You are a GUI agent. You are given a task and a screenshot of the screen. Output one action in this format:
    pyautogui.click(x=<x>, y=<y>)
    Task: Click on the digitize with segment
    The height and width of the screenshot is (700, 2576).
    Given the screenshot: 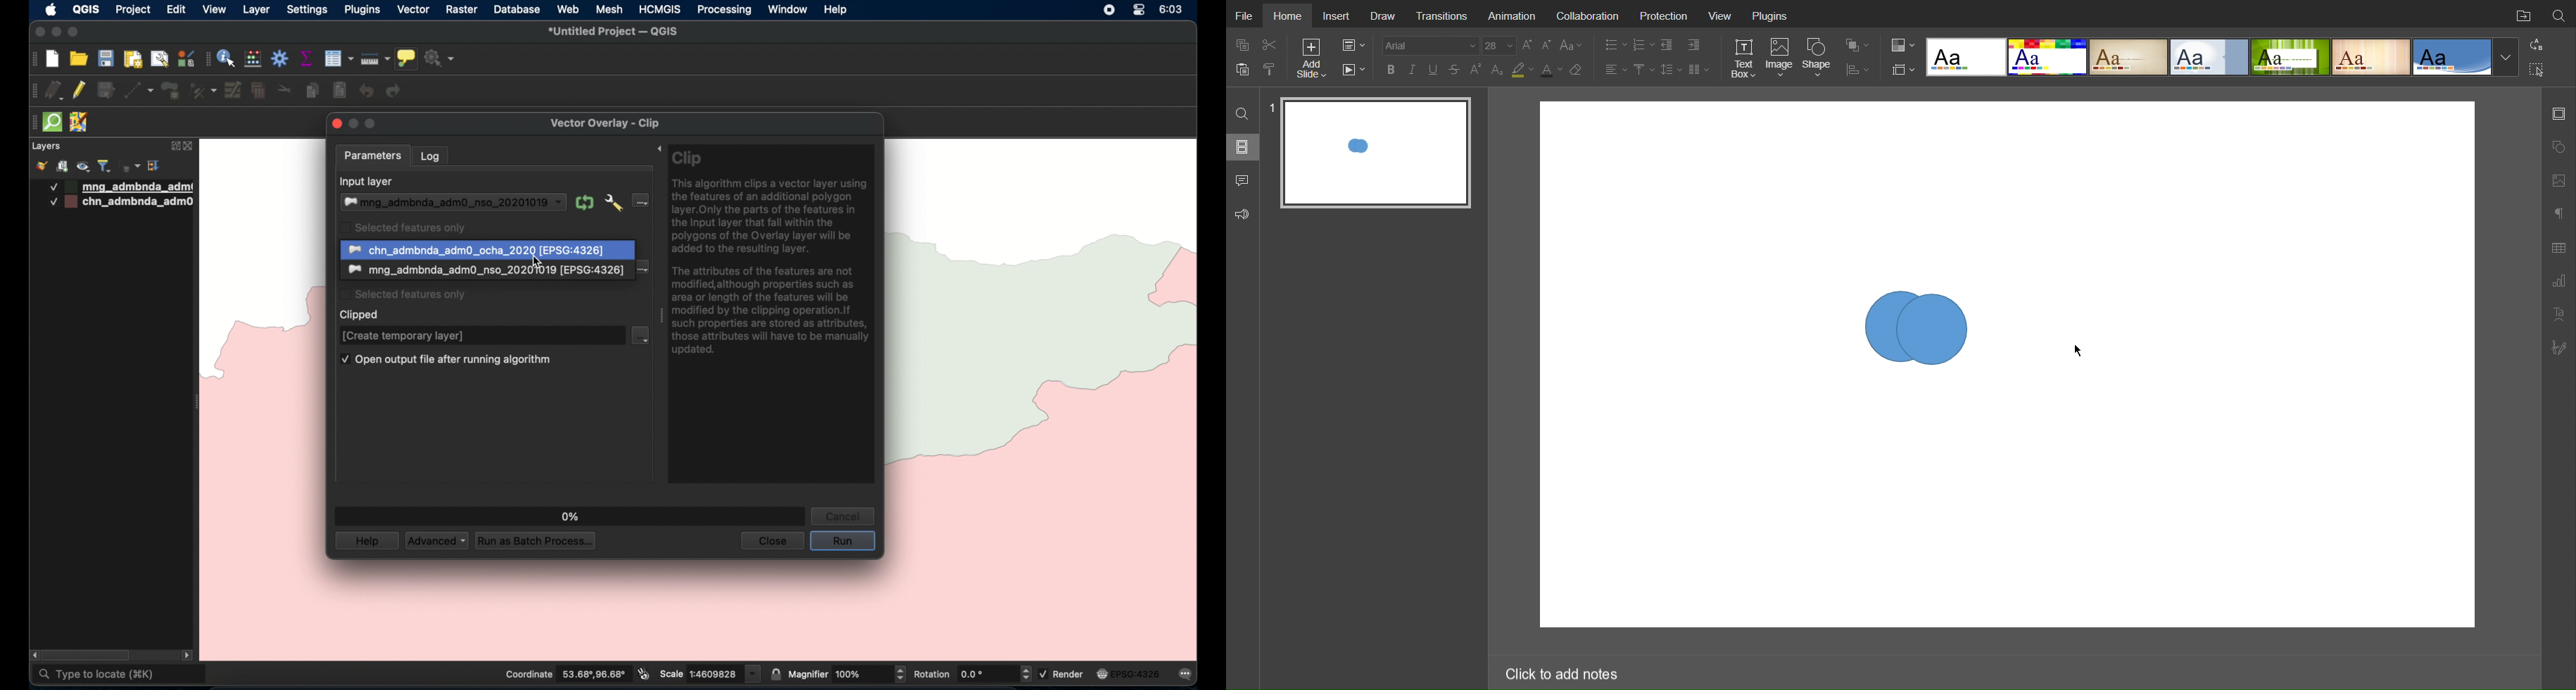 What is the action you would take?
    pyautogui.click(x=139, y=91)
    